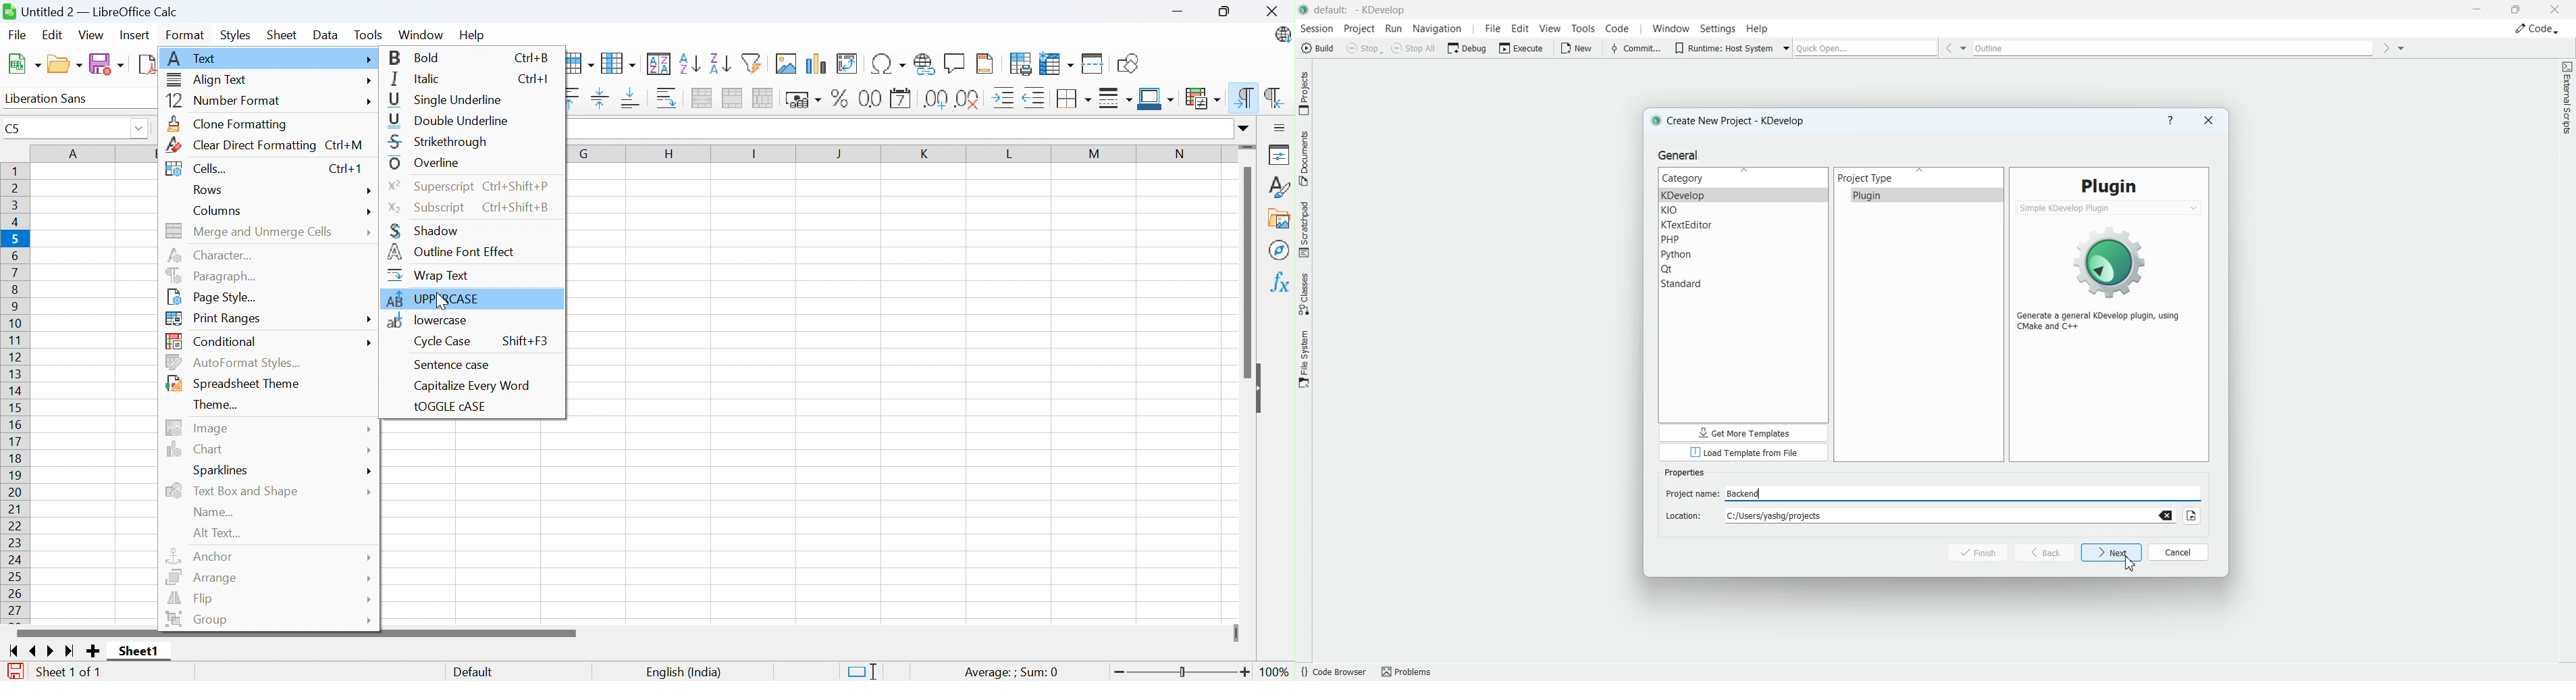  What do you see at coordinates (106, 64) in the screenshot?
I see `Save` at bounding box center [106, 64].